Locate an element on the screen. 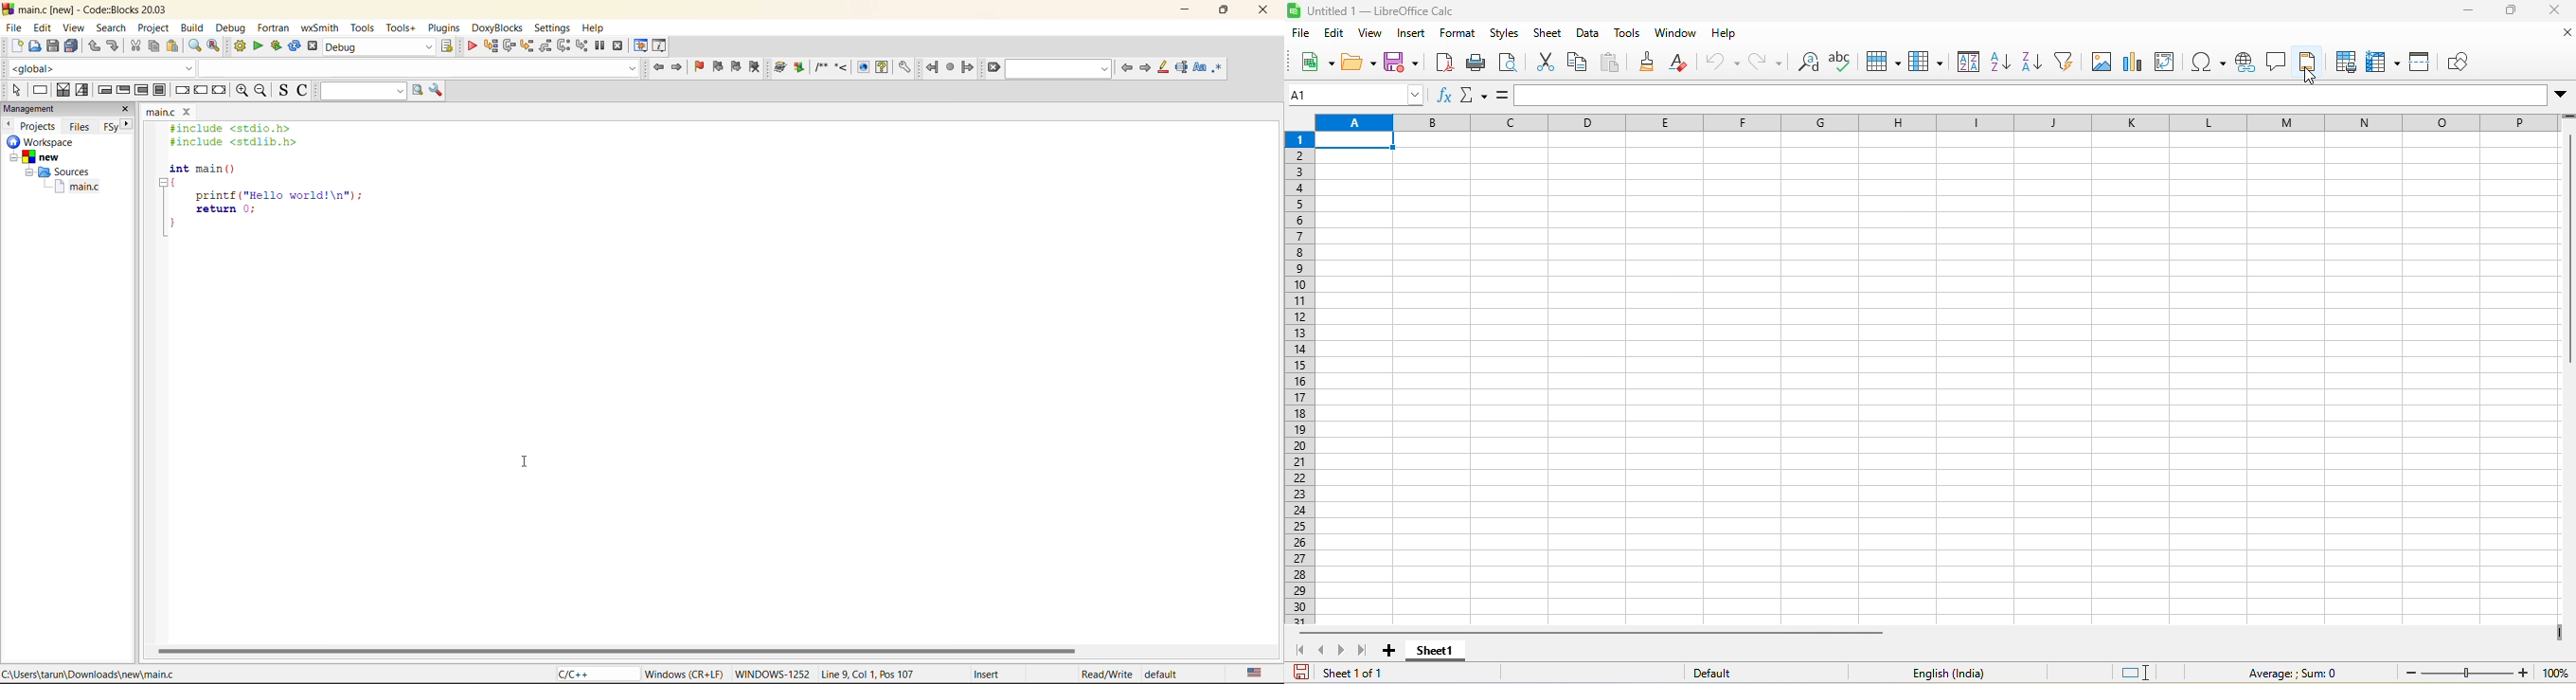 The image size is (2576, 700). return instruction is located at coordinates (220, 92).